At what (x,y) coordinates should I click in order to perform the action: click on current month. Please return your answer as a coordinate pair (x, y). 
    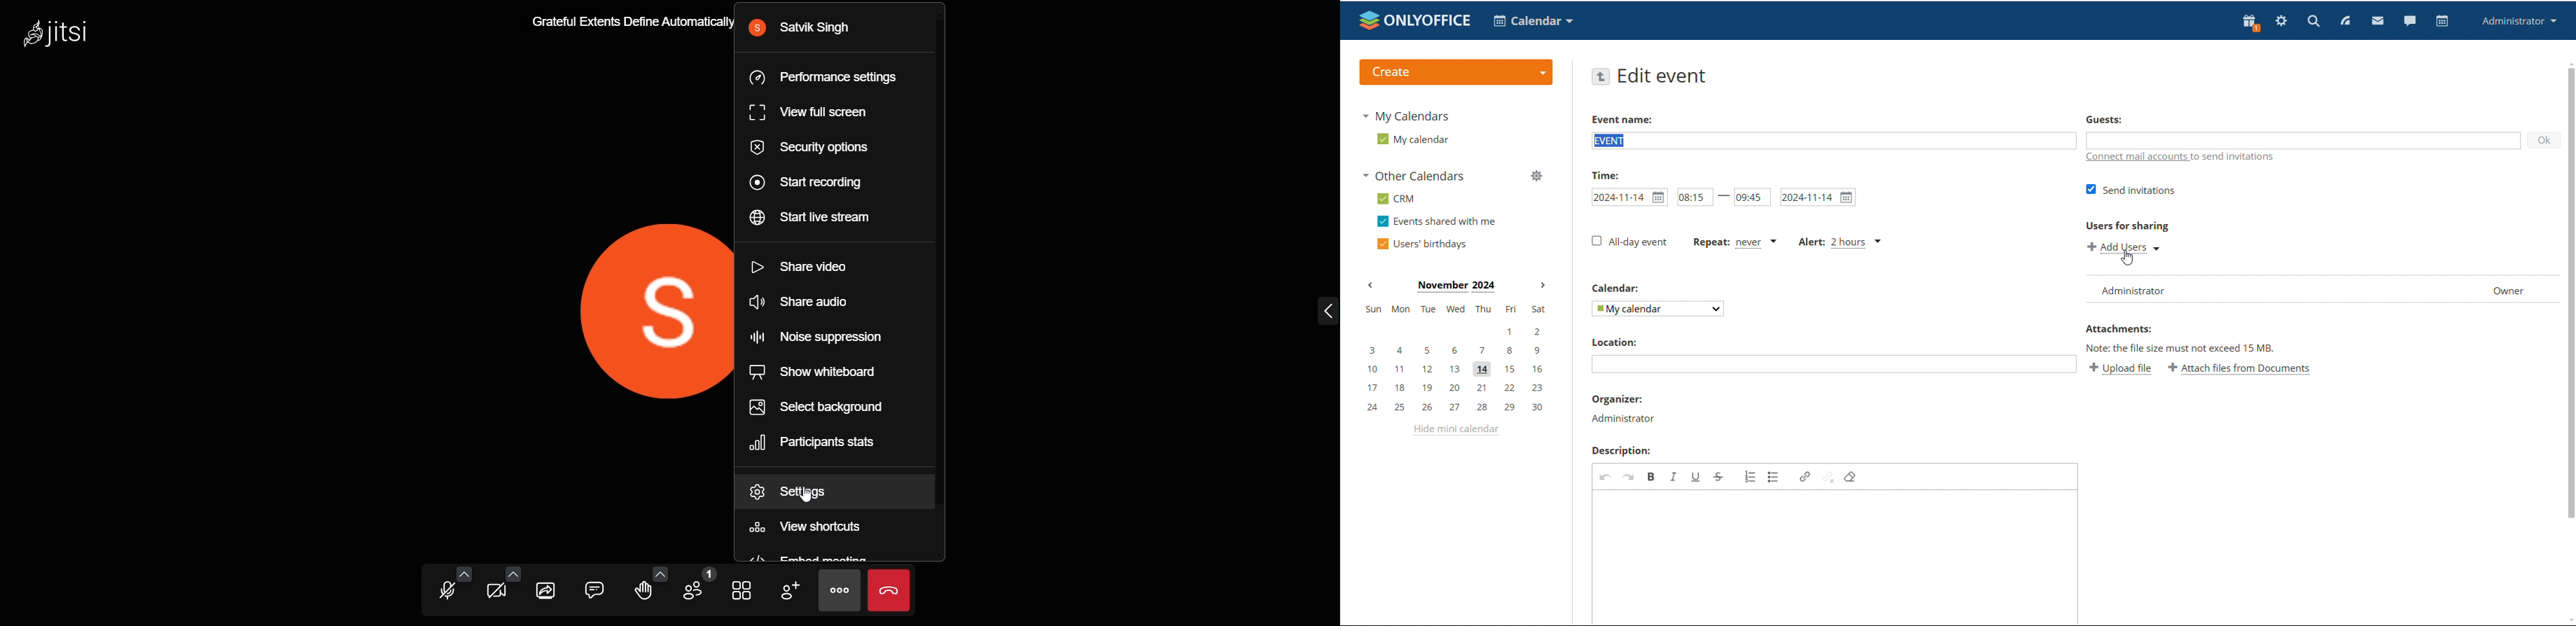
    Looking at the image, I should click on (1455, 287).